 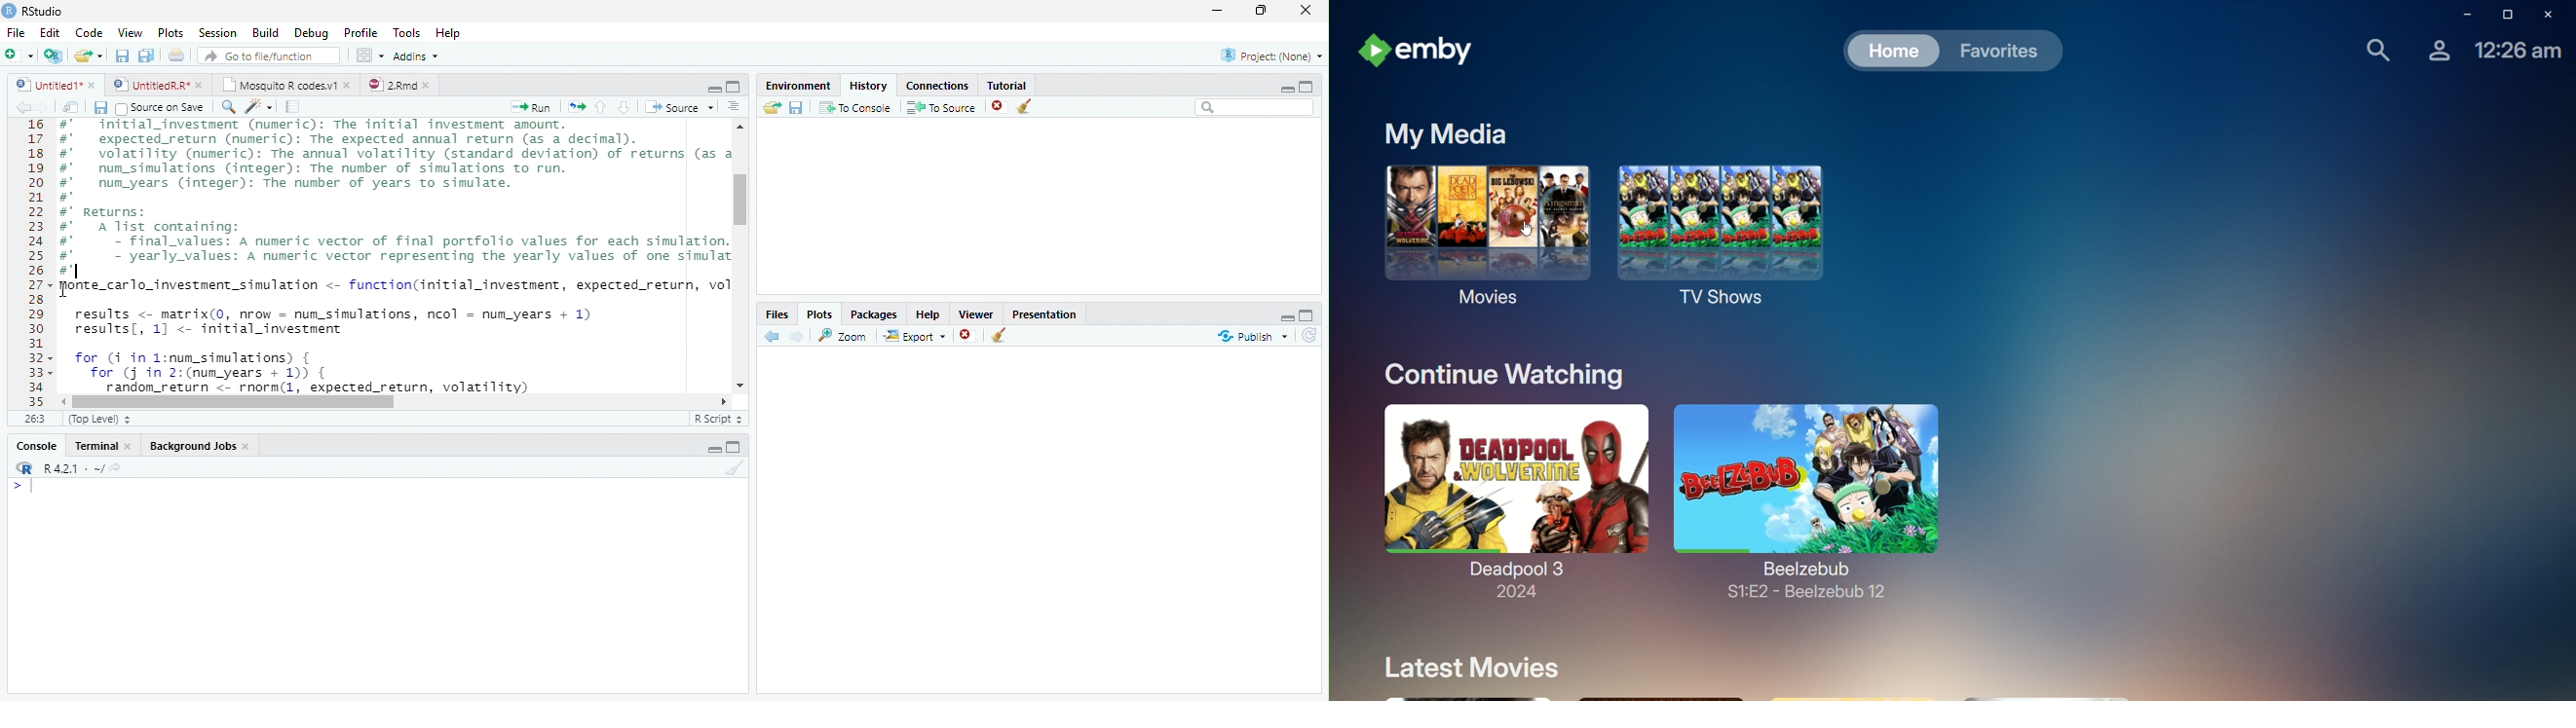 I want to click on Plots, so click(x=819, y=314).